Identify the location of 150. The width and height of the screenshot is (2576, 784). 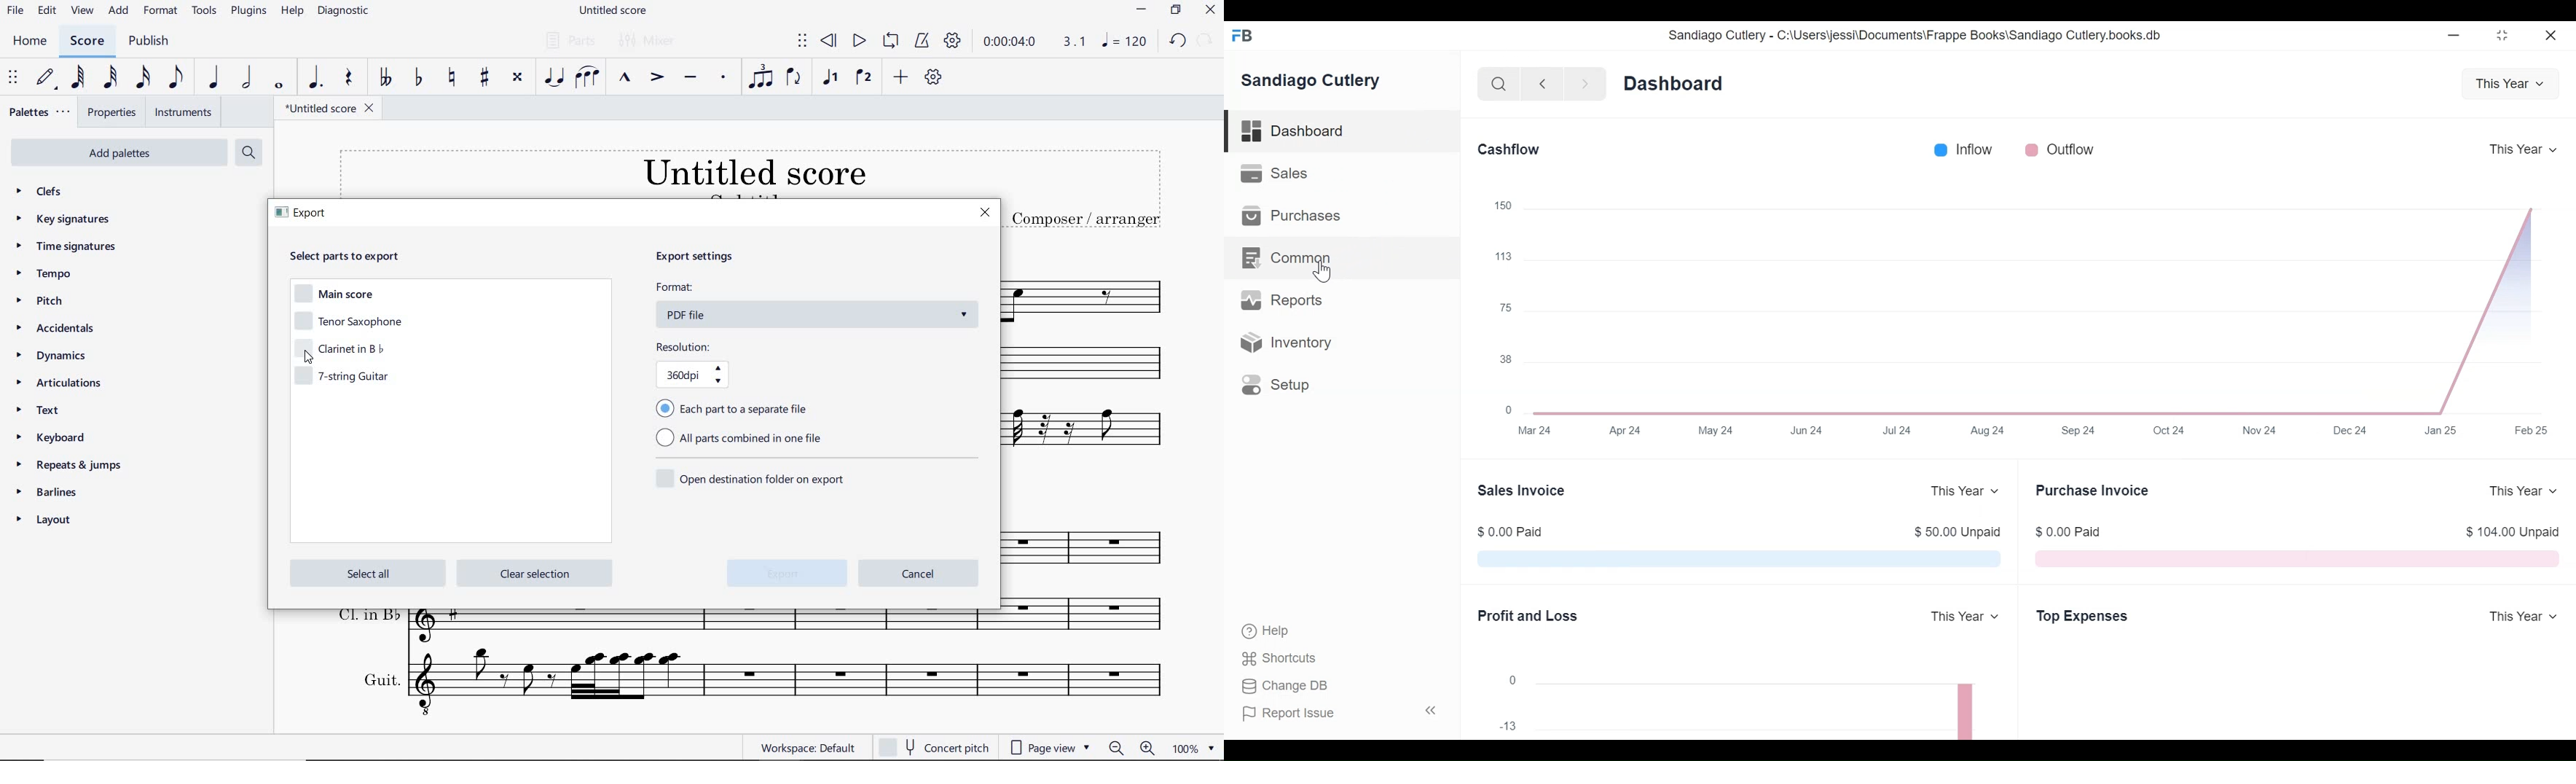
(1503, 205).